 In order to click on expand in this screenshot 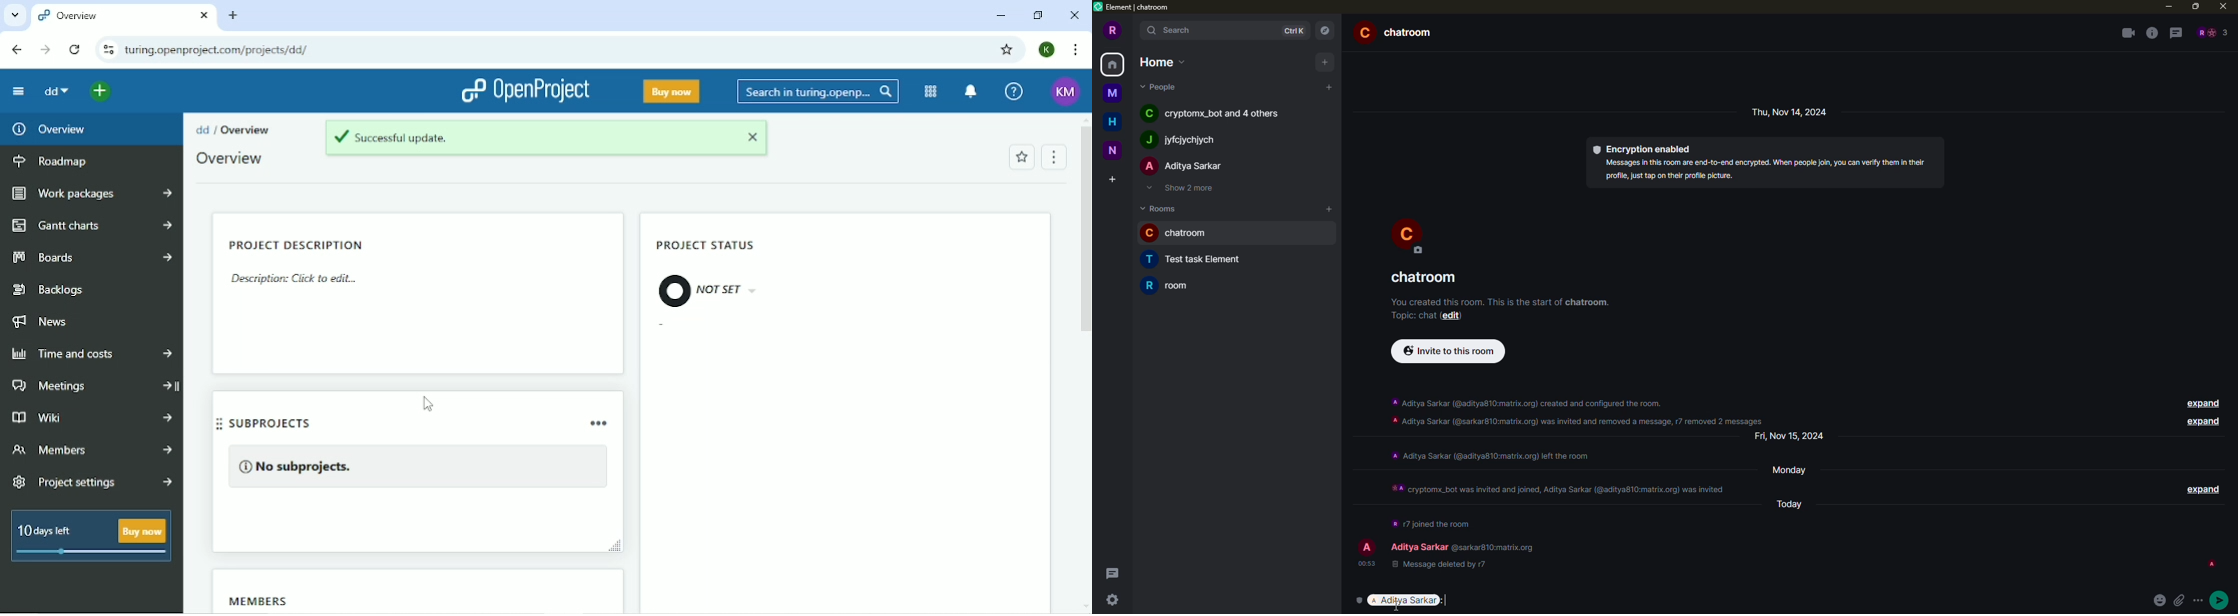, I will do `click(2202, 402)`.